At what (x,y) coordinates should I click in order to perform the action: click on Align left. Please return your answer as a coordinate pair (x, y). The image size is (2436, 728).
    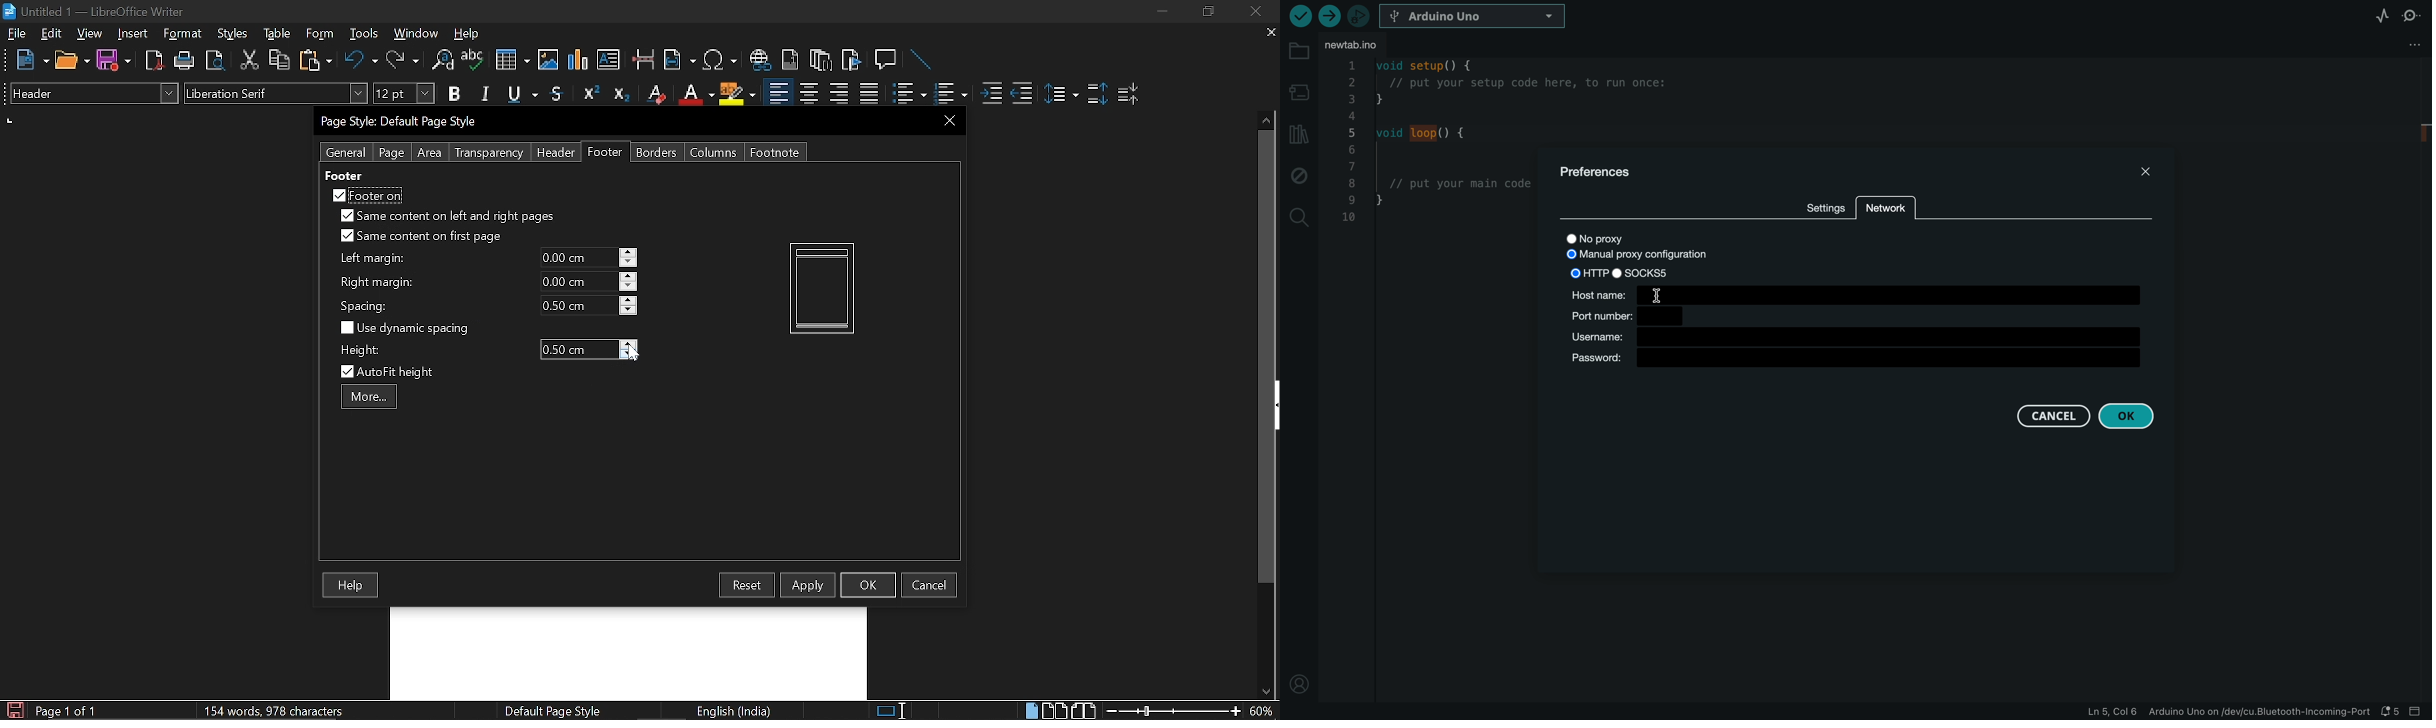
    Looking at the image, I should click on (778, 94).